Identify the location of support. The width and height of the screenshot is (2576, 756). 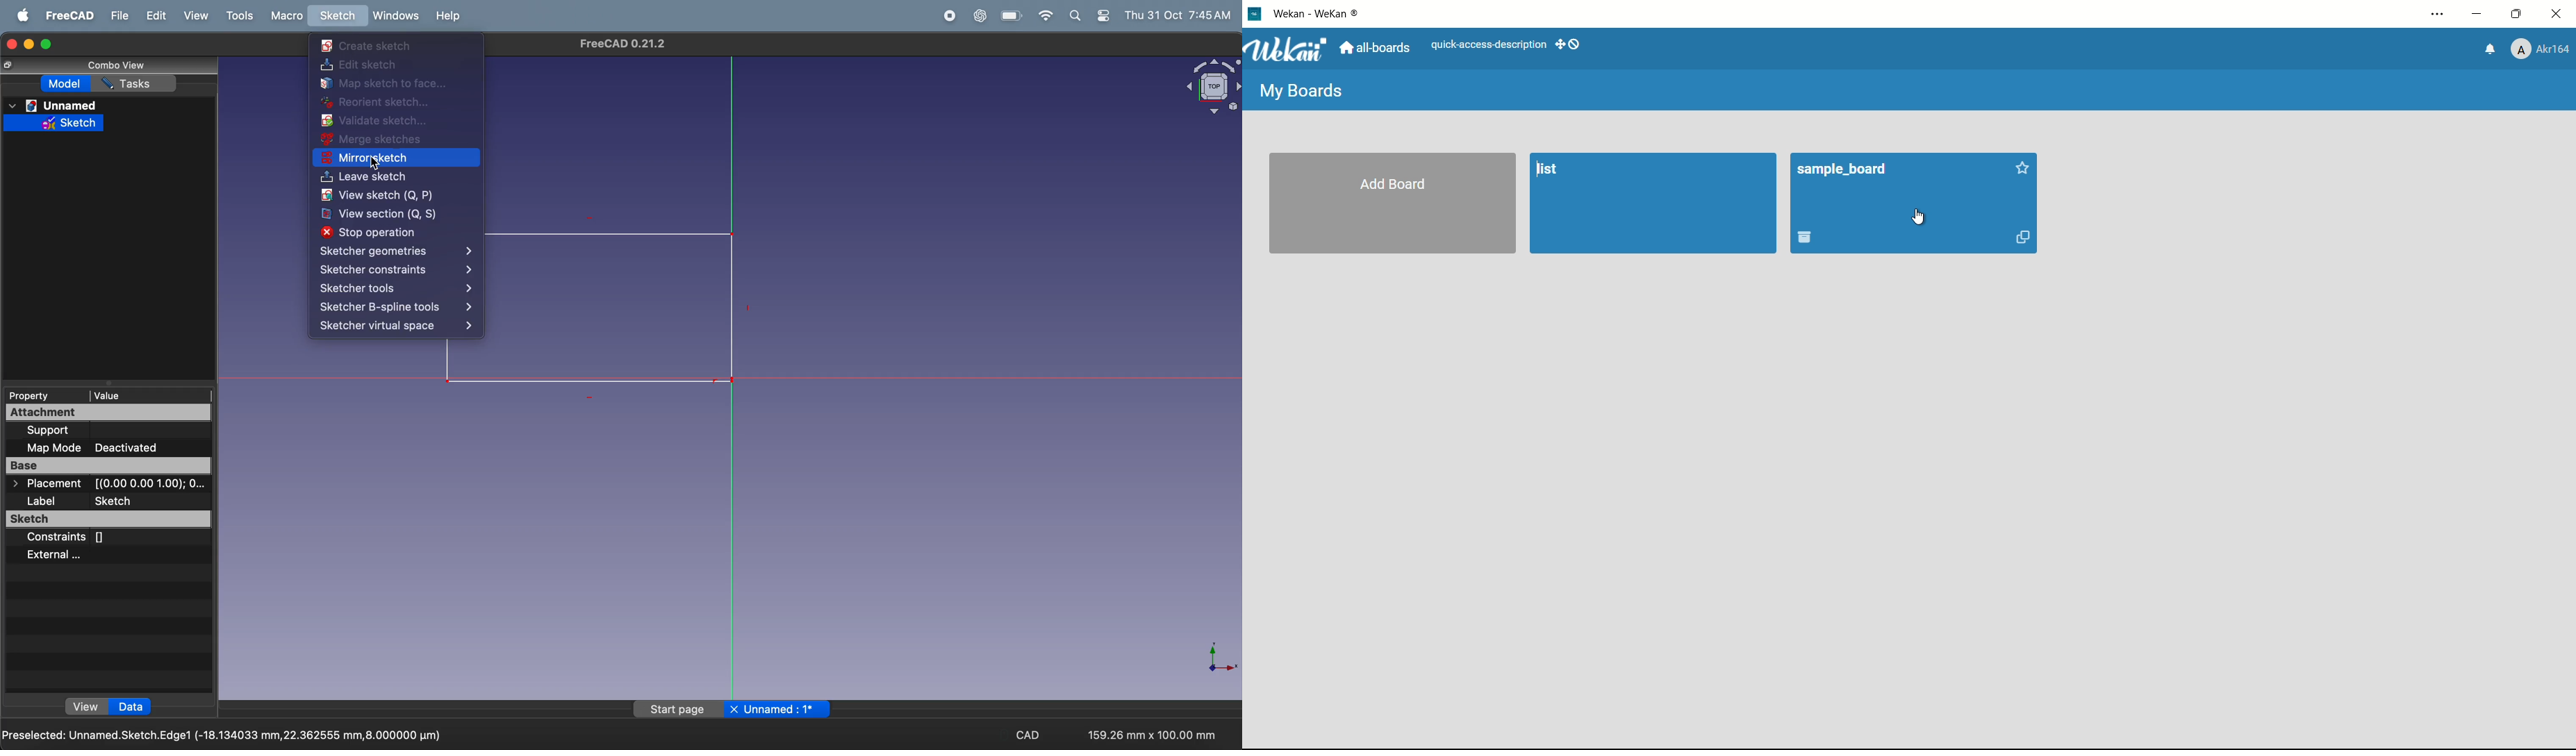
(111, 431).